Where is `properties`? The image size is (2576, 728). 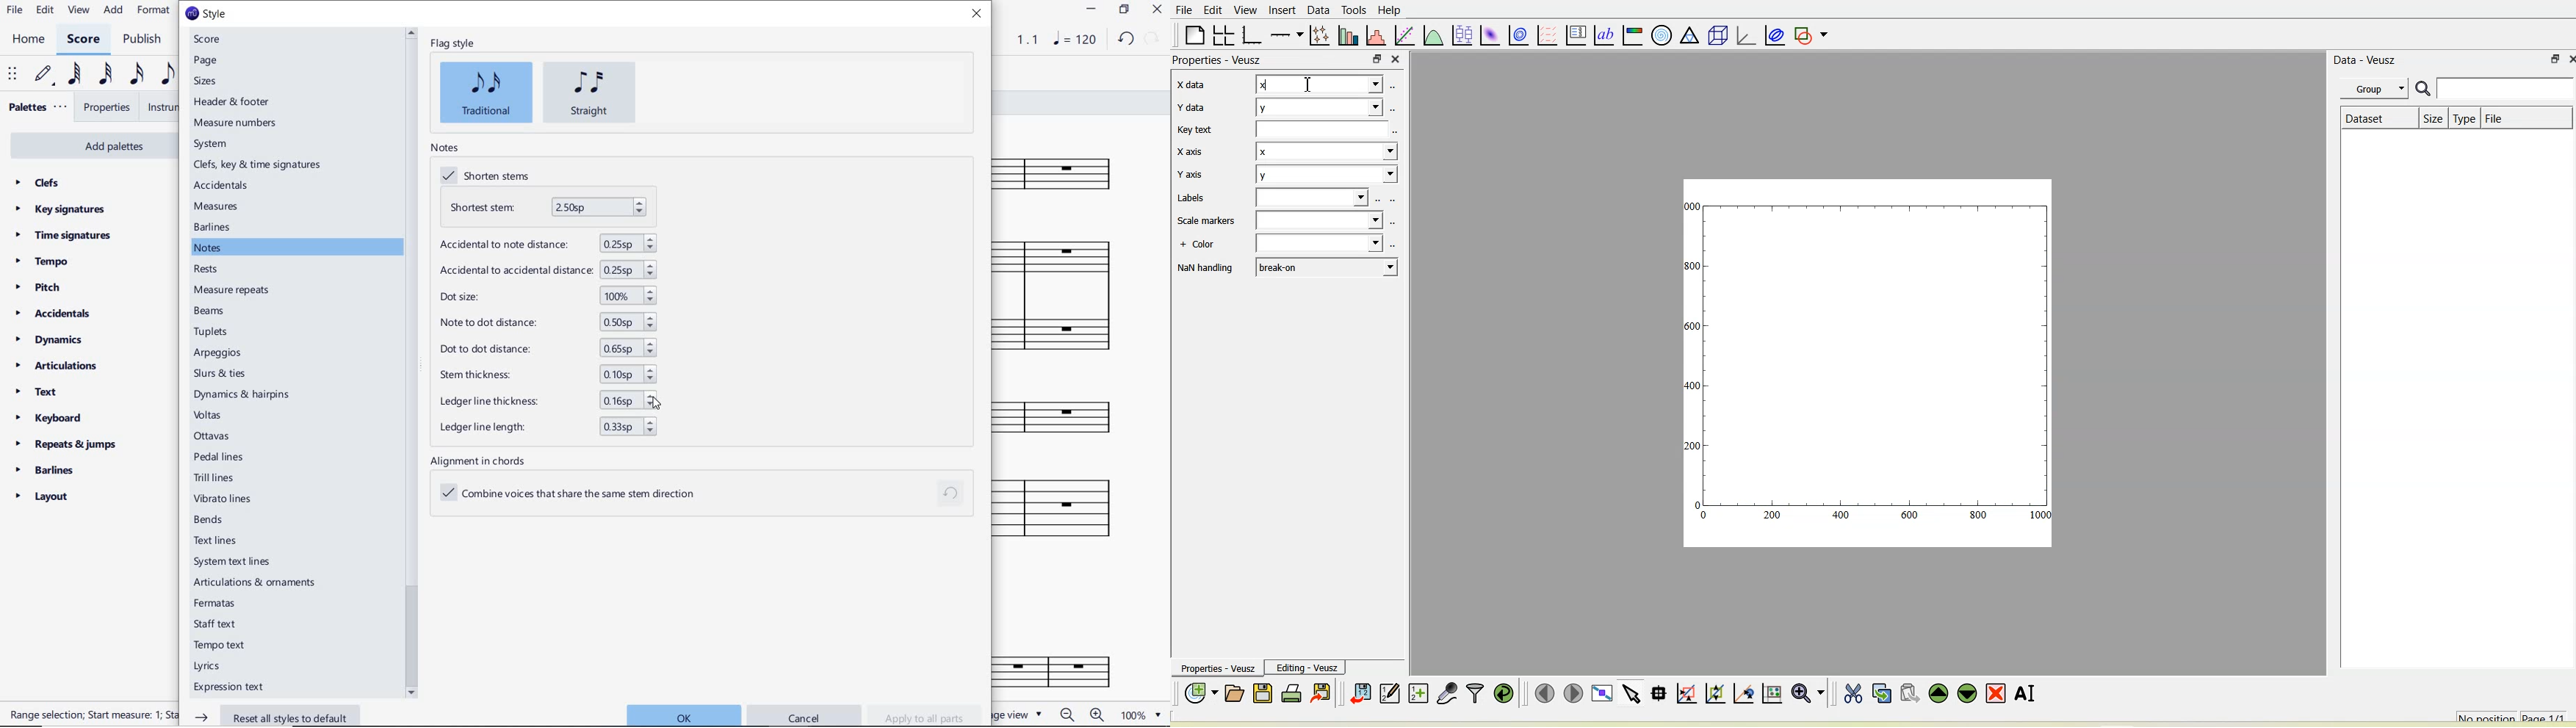 properties is located at coordinates (108, 108).